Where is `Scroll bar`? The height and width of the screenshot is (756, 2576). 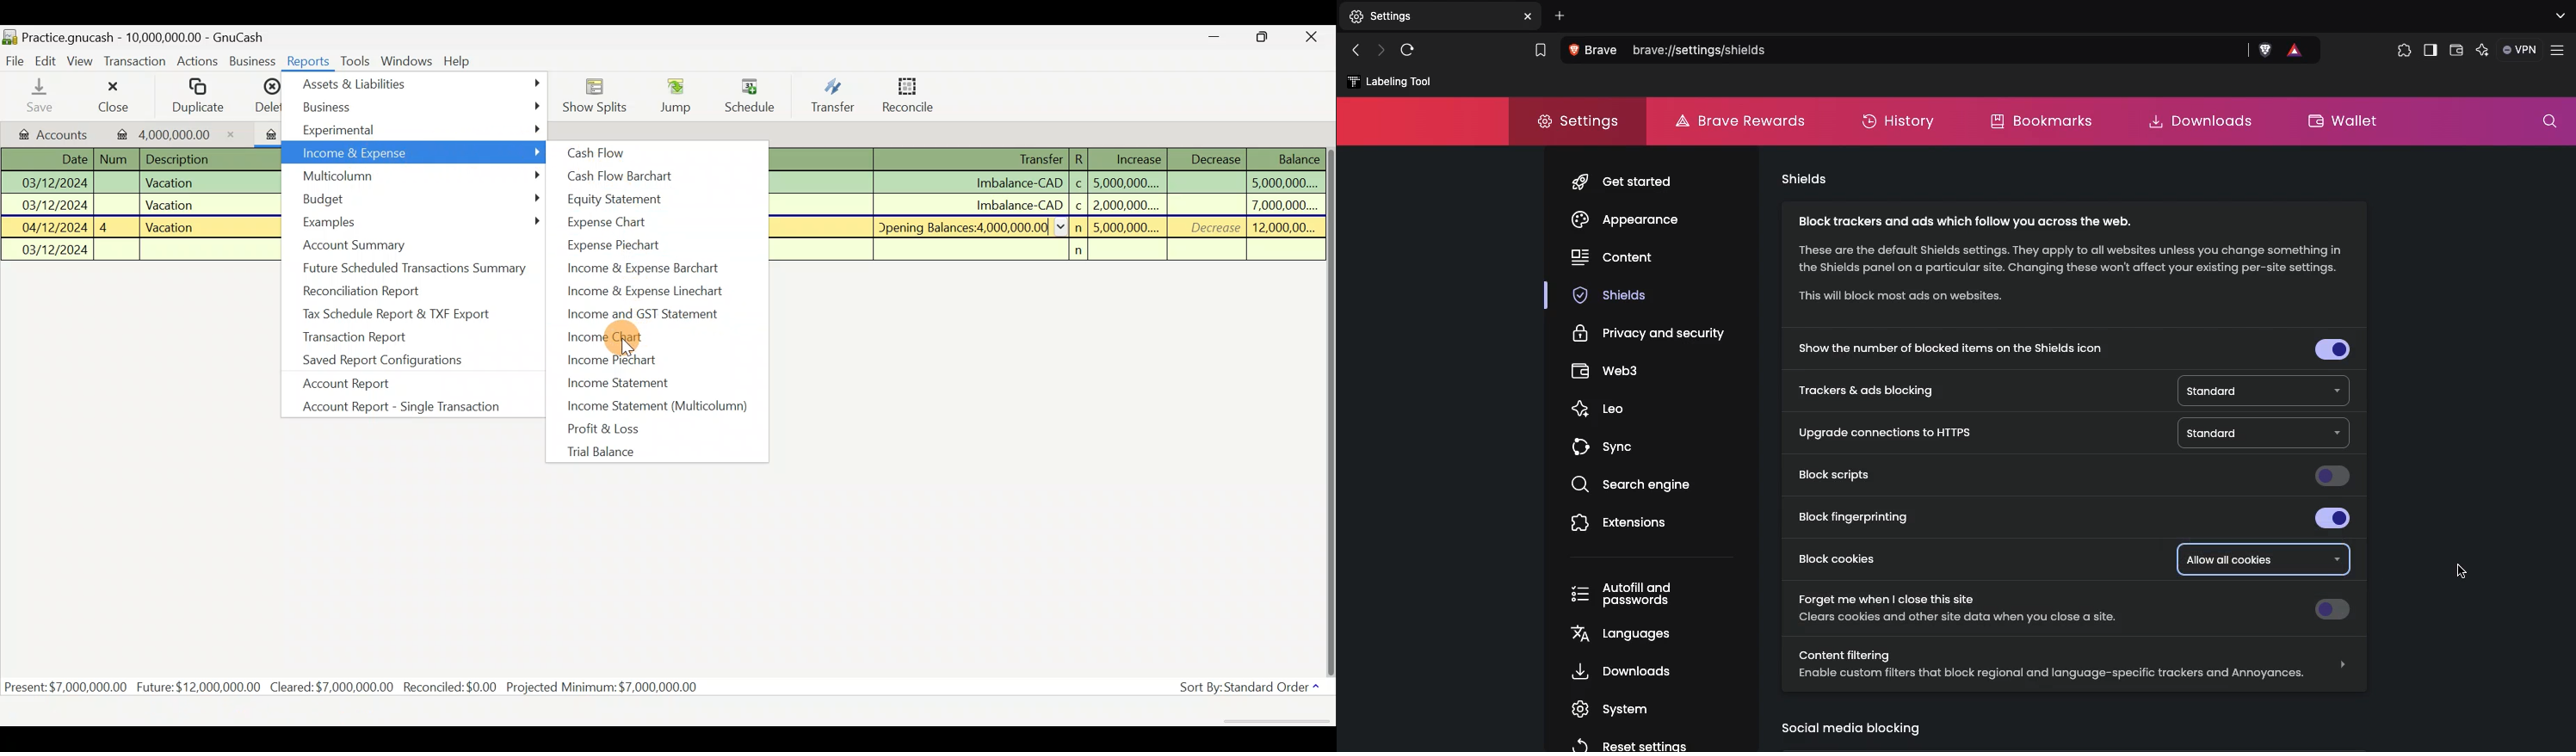
Scroll bar is located at coordinates (1329, 393).